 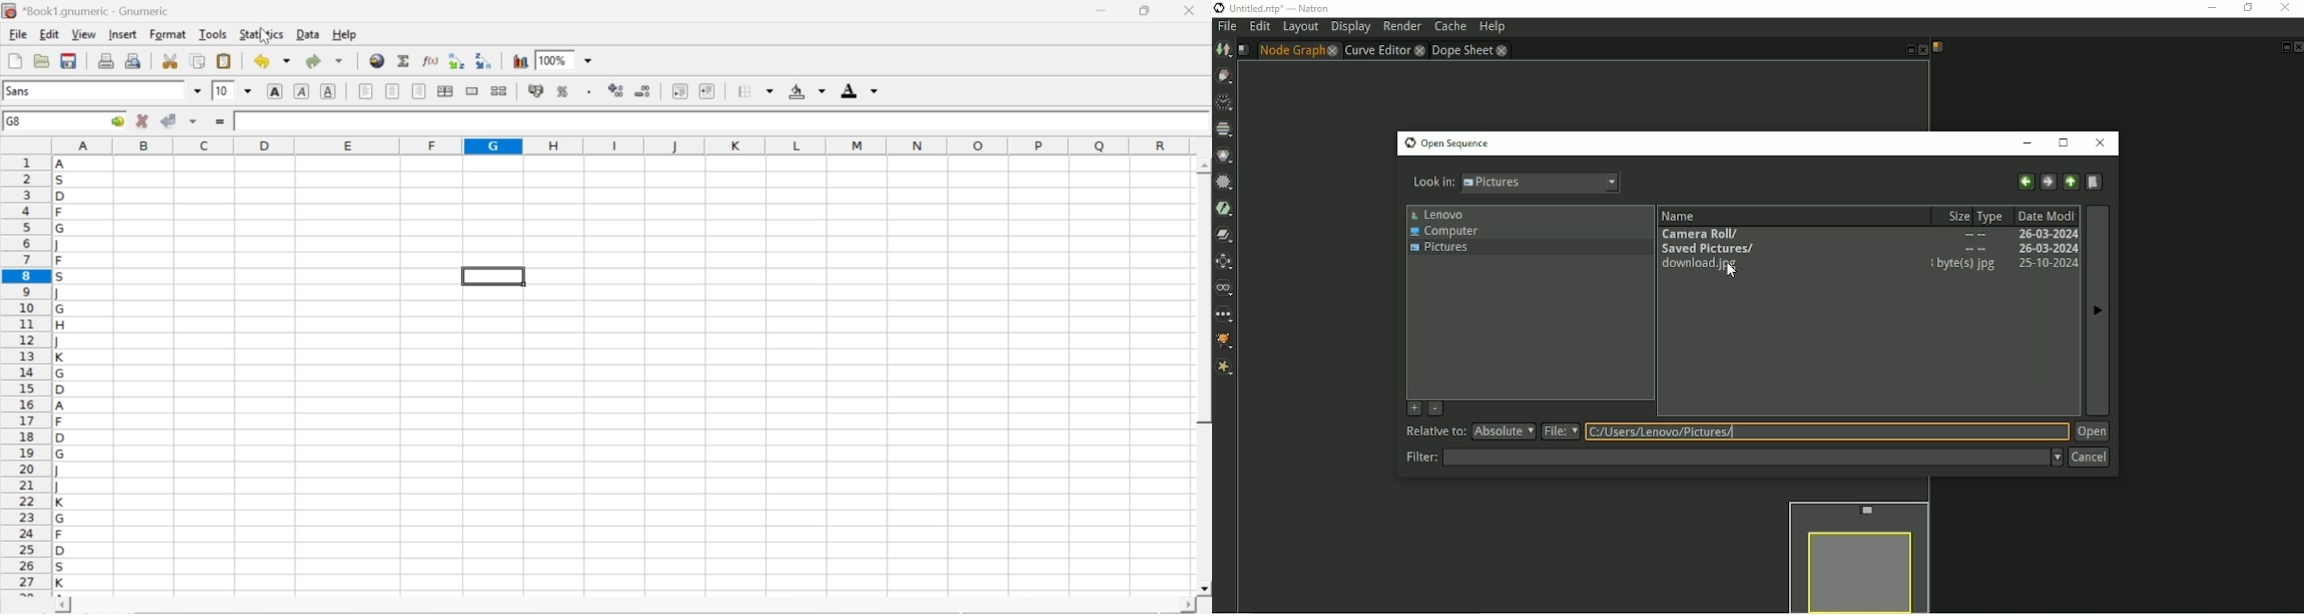 I want to click on undo, so click(x=271, y=62).